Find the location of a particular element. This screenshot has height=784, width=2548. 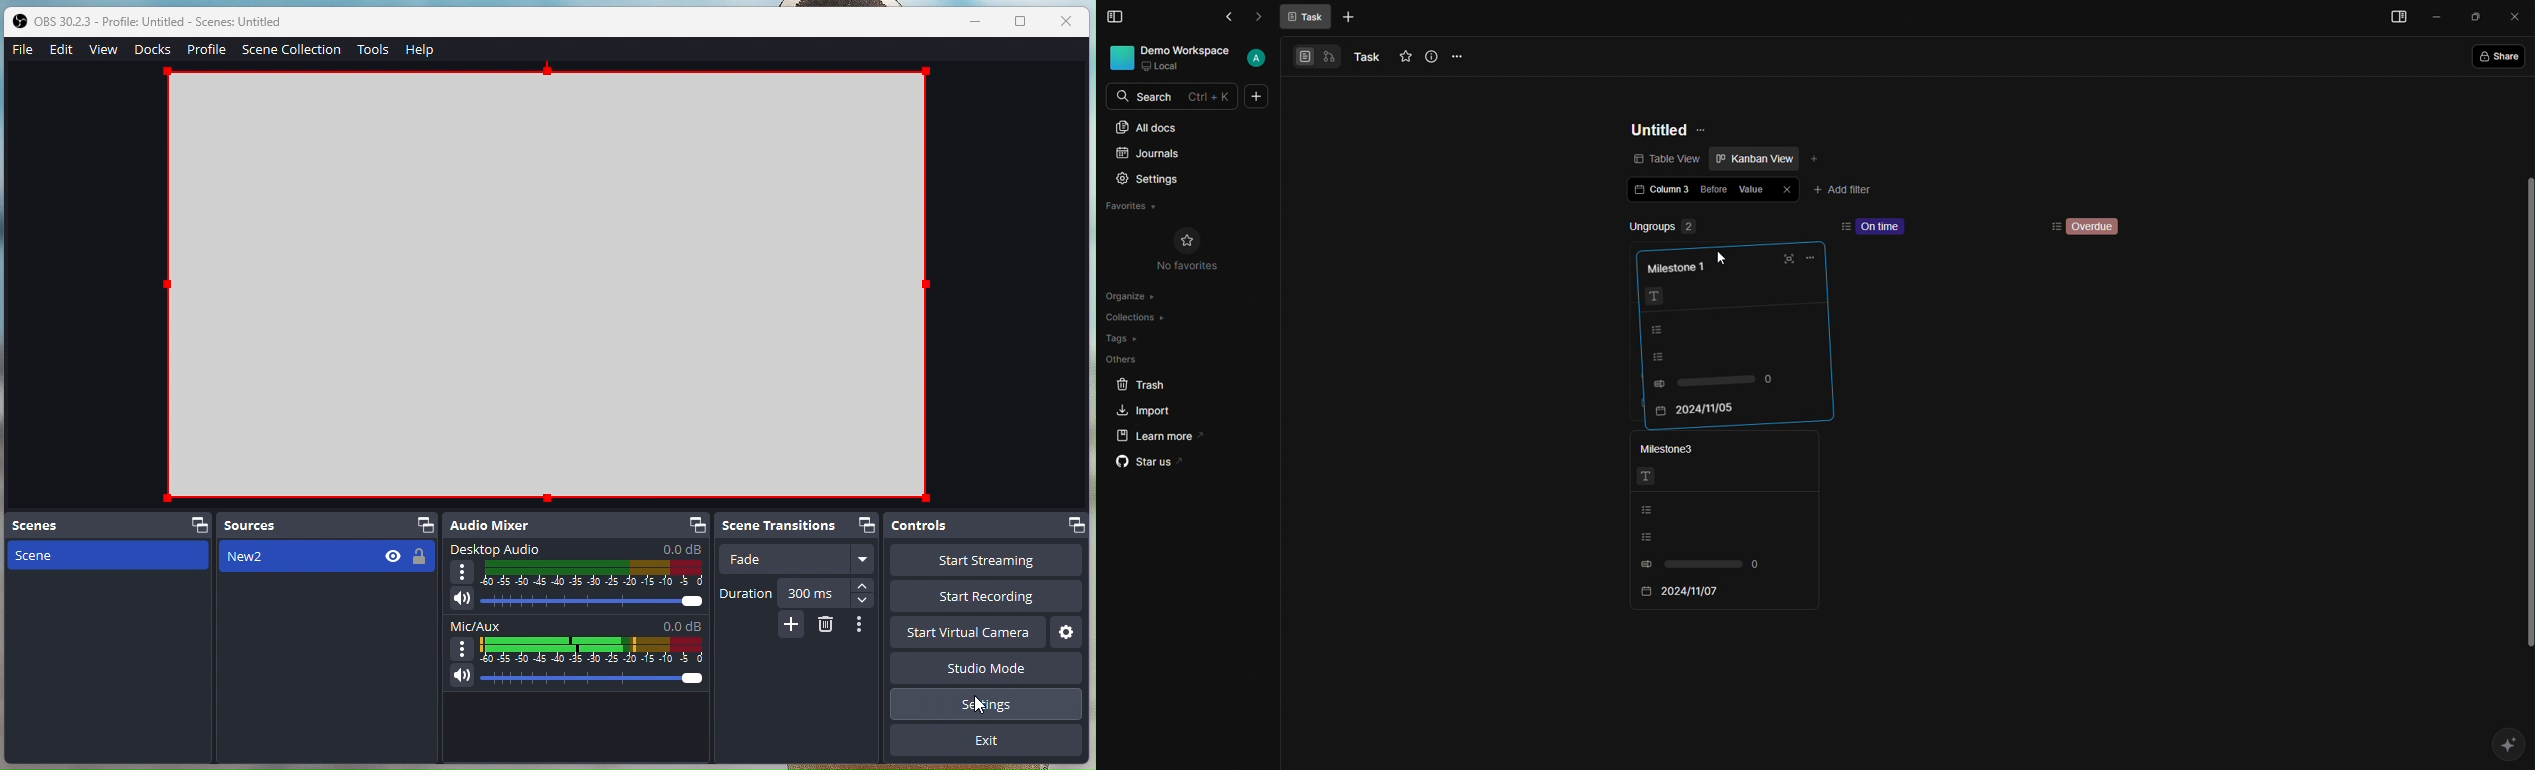

Serttings is located at coordinates (993, 703).